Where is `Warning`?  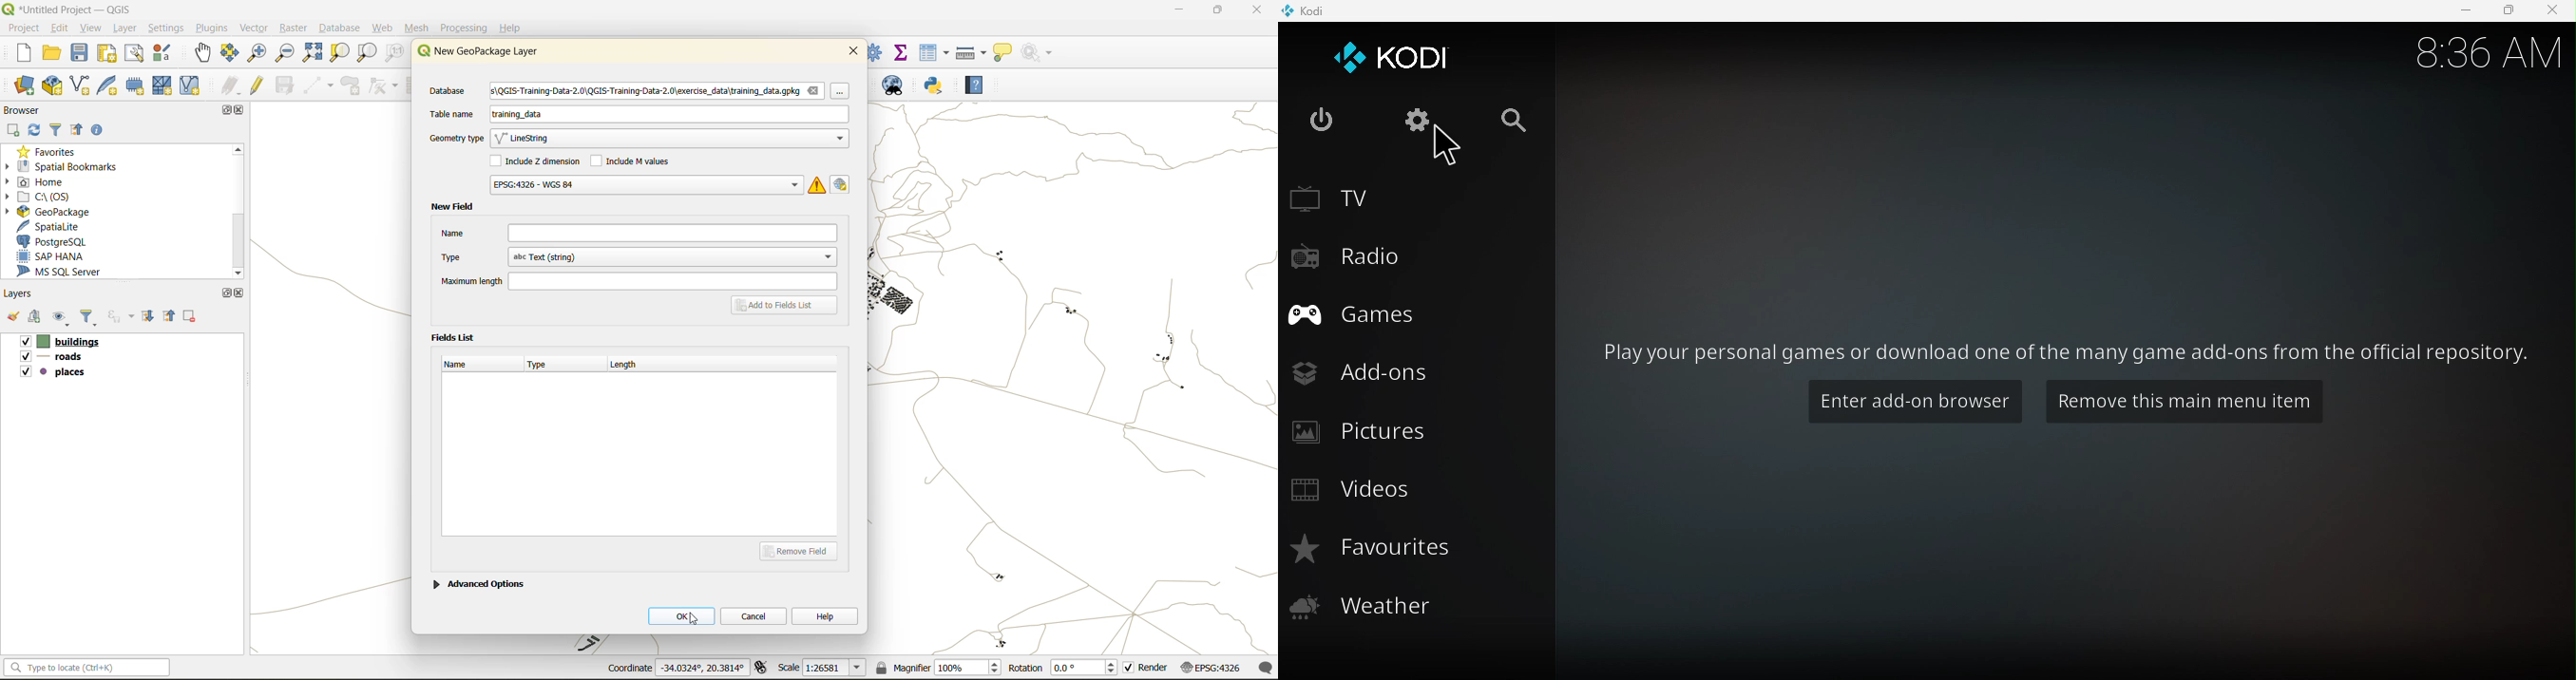 Warning is located at coordinates (817, 184).